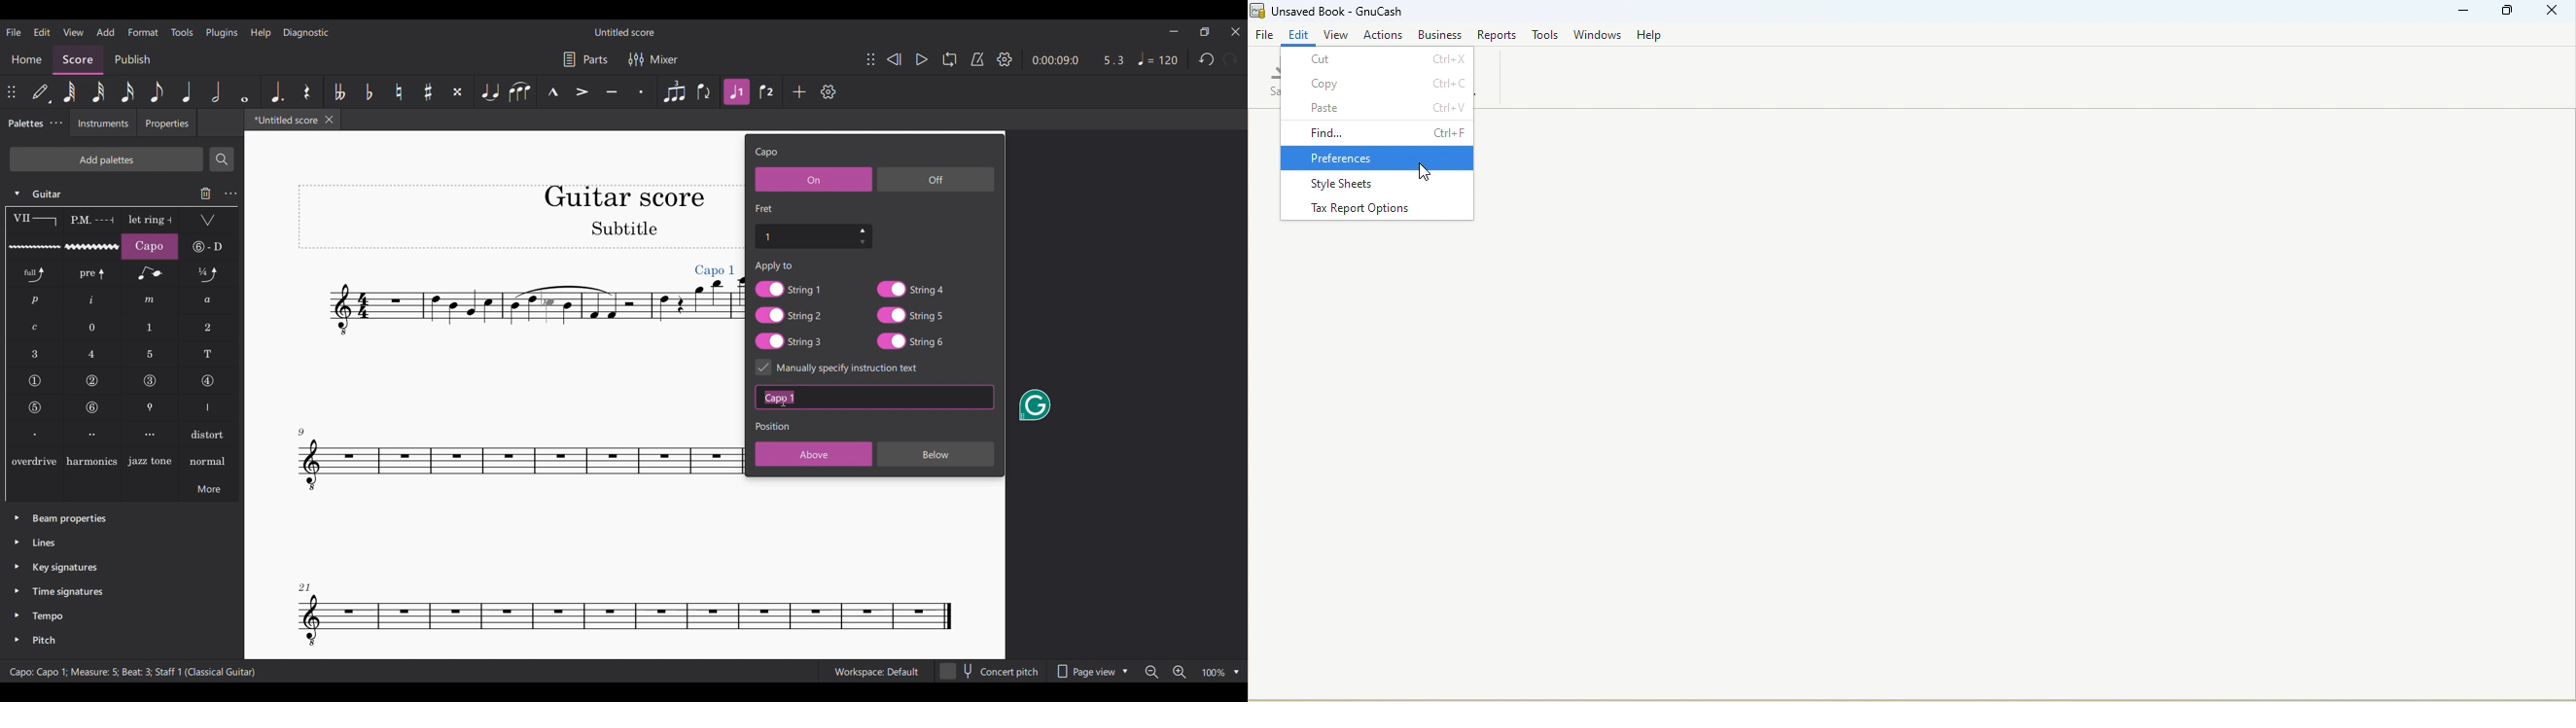 The height and width of the screenshot is (728, 2576). Describe the element at coordinates (150, 246) in the screenshot. I see `Capo` at that location.